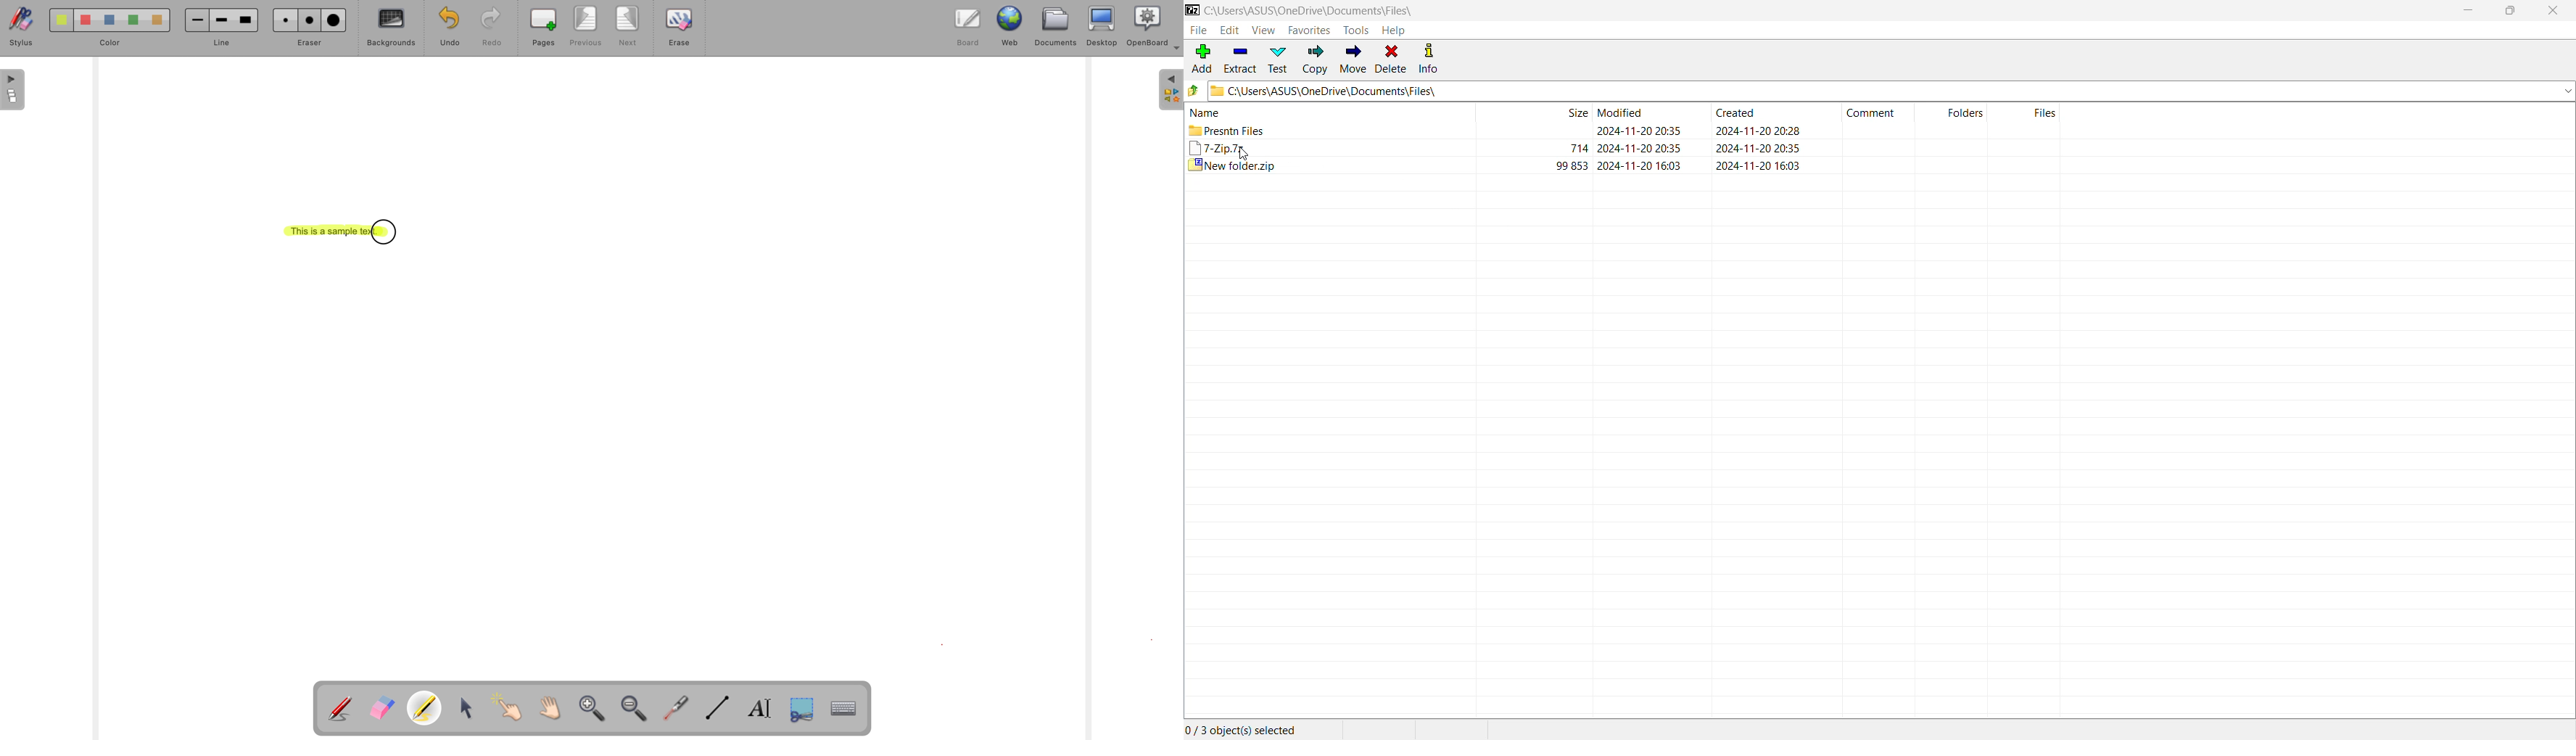 The height and width of the screenshot is (756, 2576). What do you see at coordinates (1763, 140) in the screenshot?
I see `Created` at bounding box center [1763, 140].